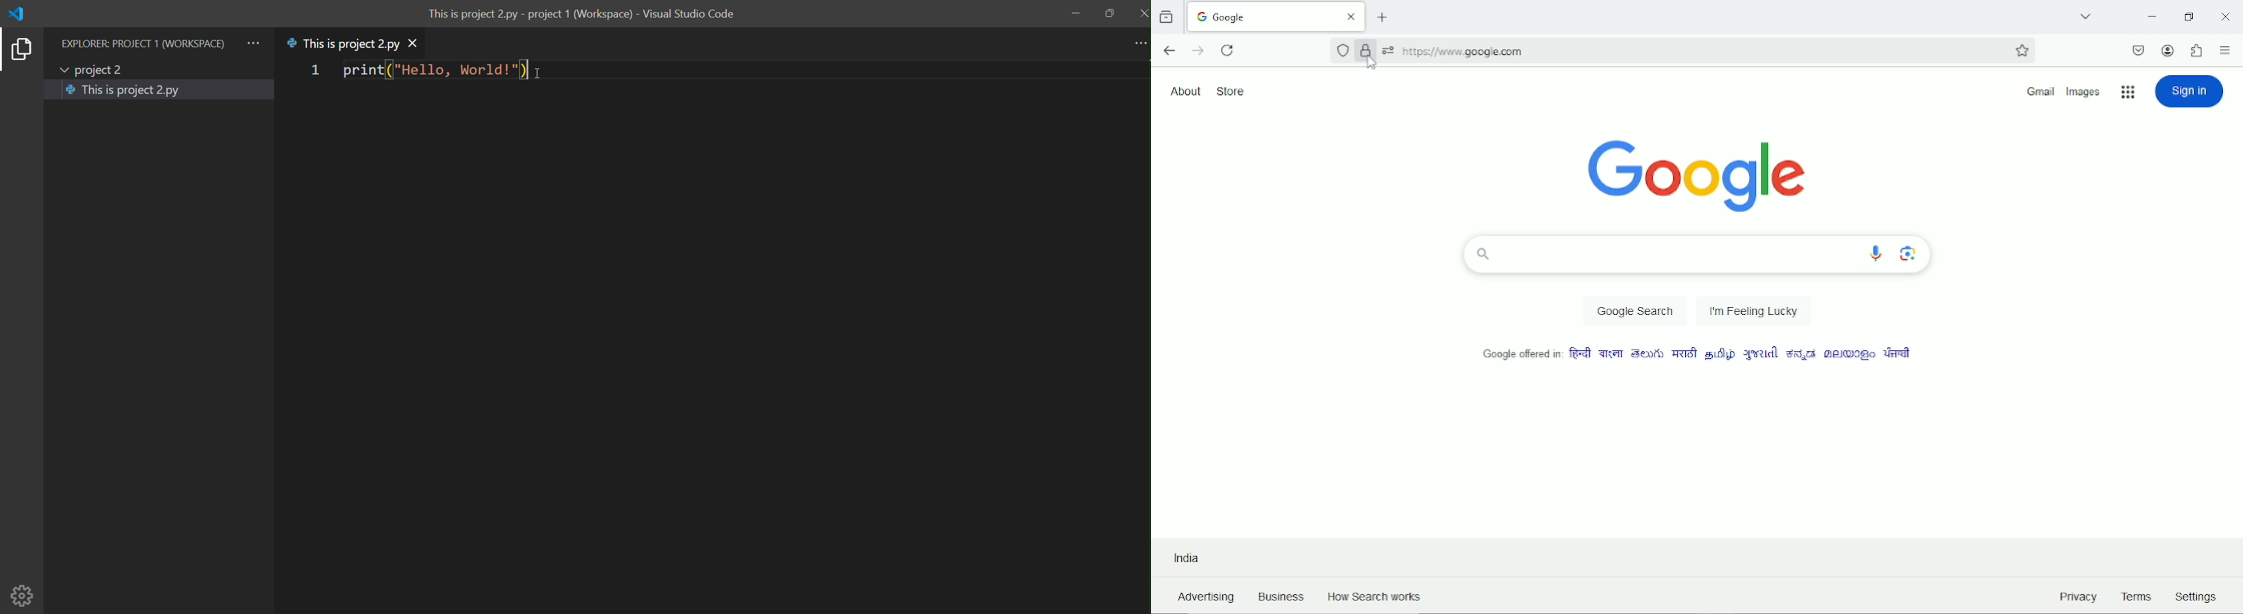 This screenshot has width=2268, height=616. What do you see at coordinates (2138, 596) in the screenshot?
I see `Terms` at bounding box center [2138, 596].